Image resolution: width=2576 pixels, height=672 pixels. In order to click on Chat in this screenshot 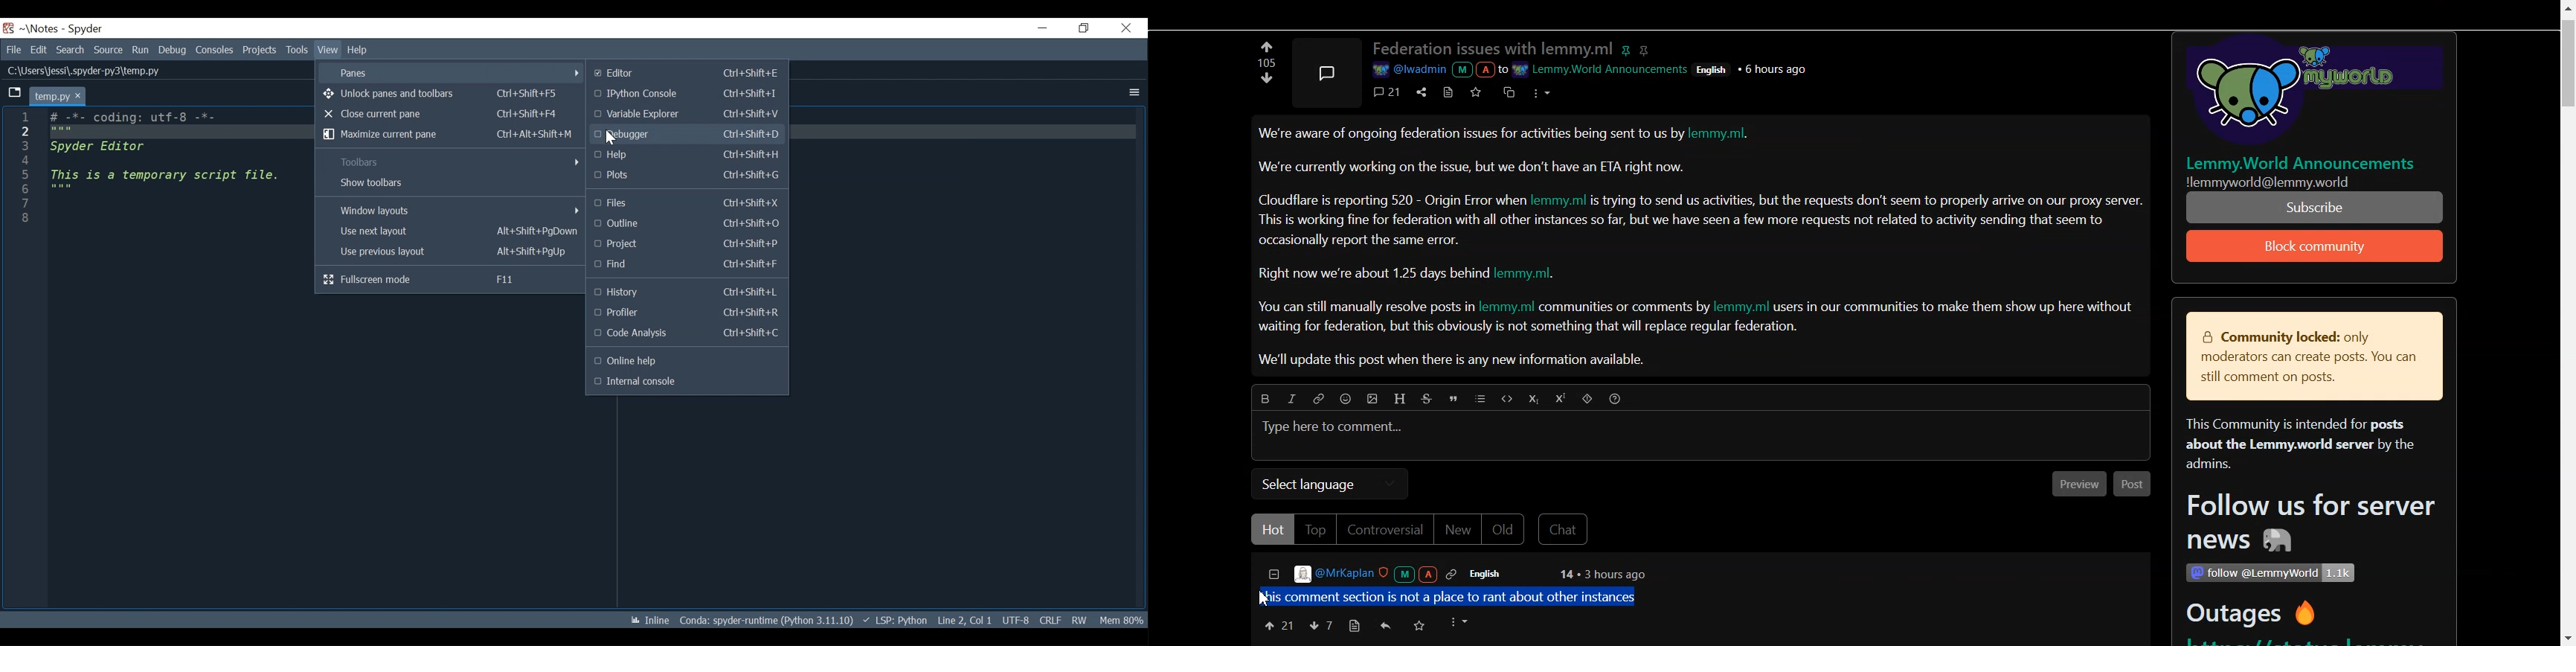, I will do `click(1566, 530)`.